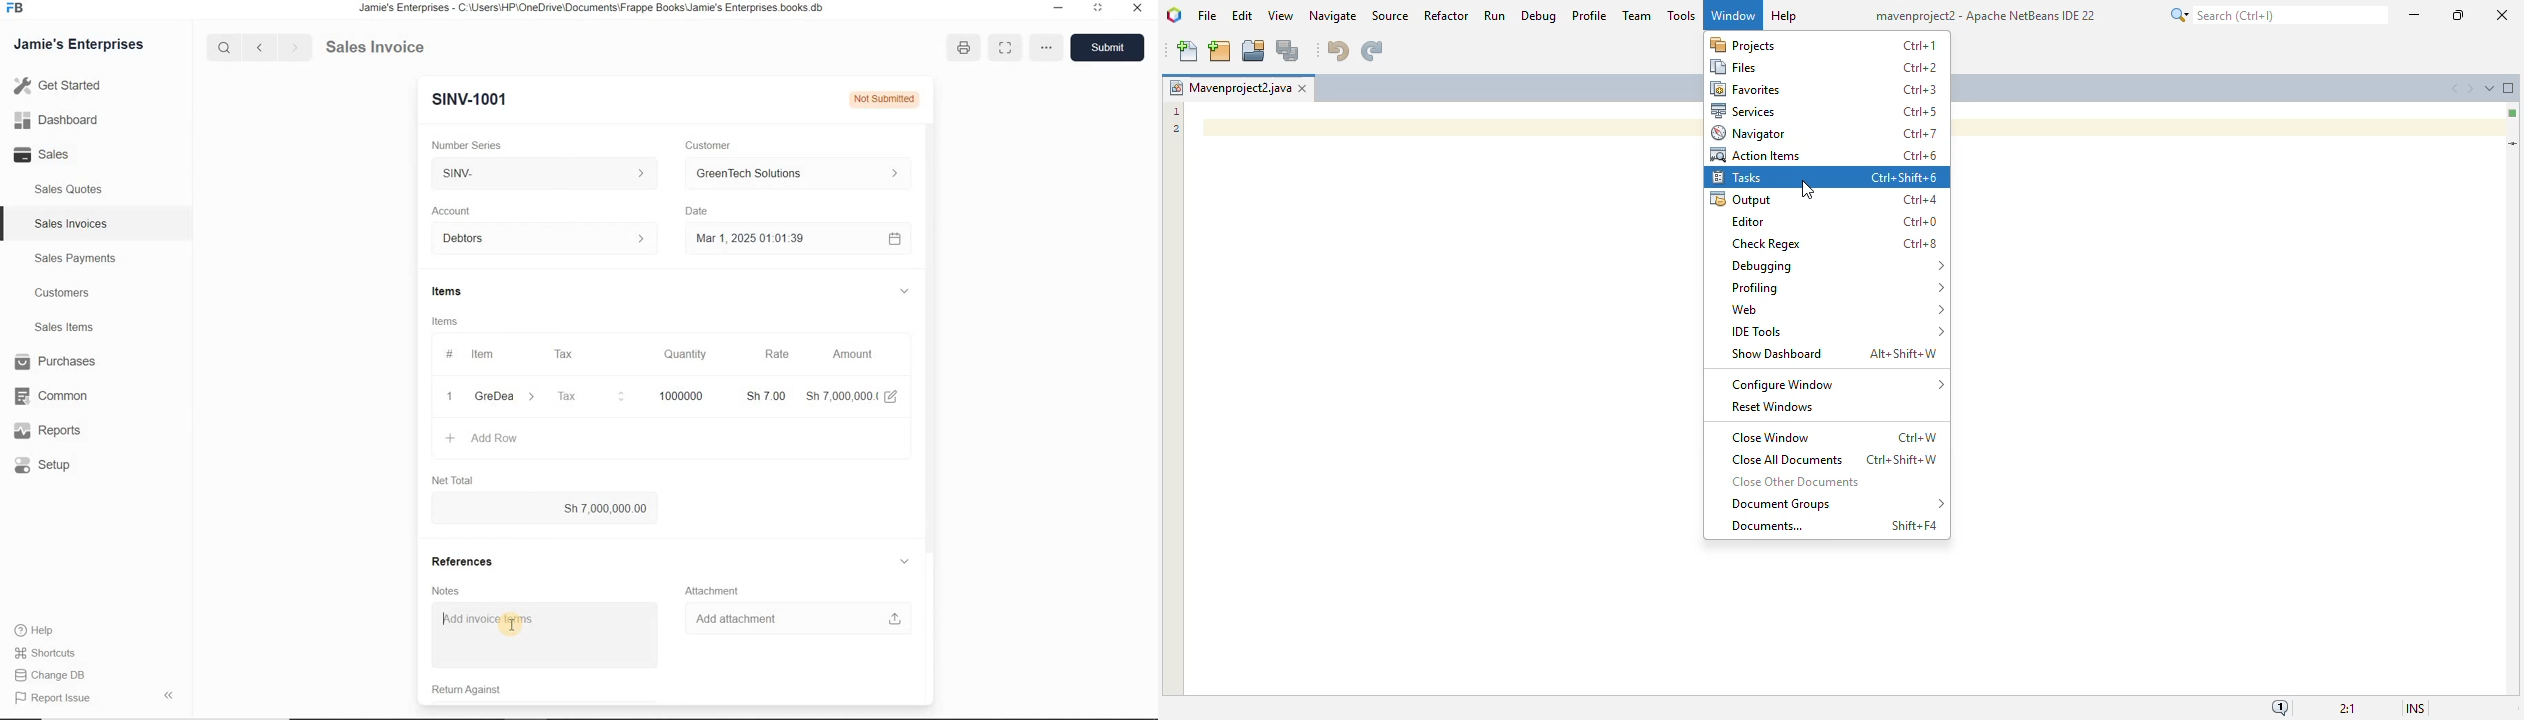 The image size is (2548, 728). What do you see at coordinates (1056, 9) in the screenshot?
I see `restore down` at bounding box center [1056, 9].